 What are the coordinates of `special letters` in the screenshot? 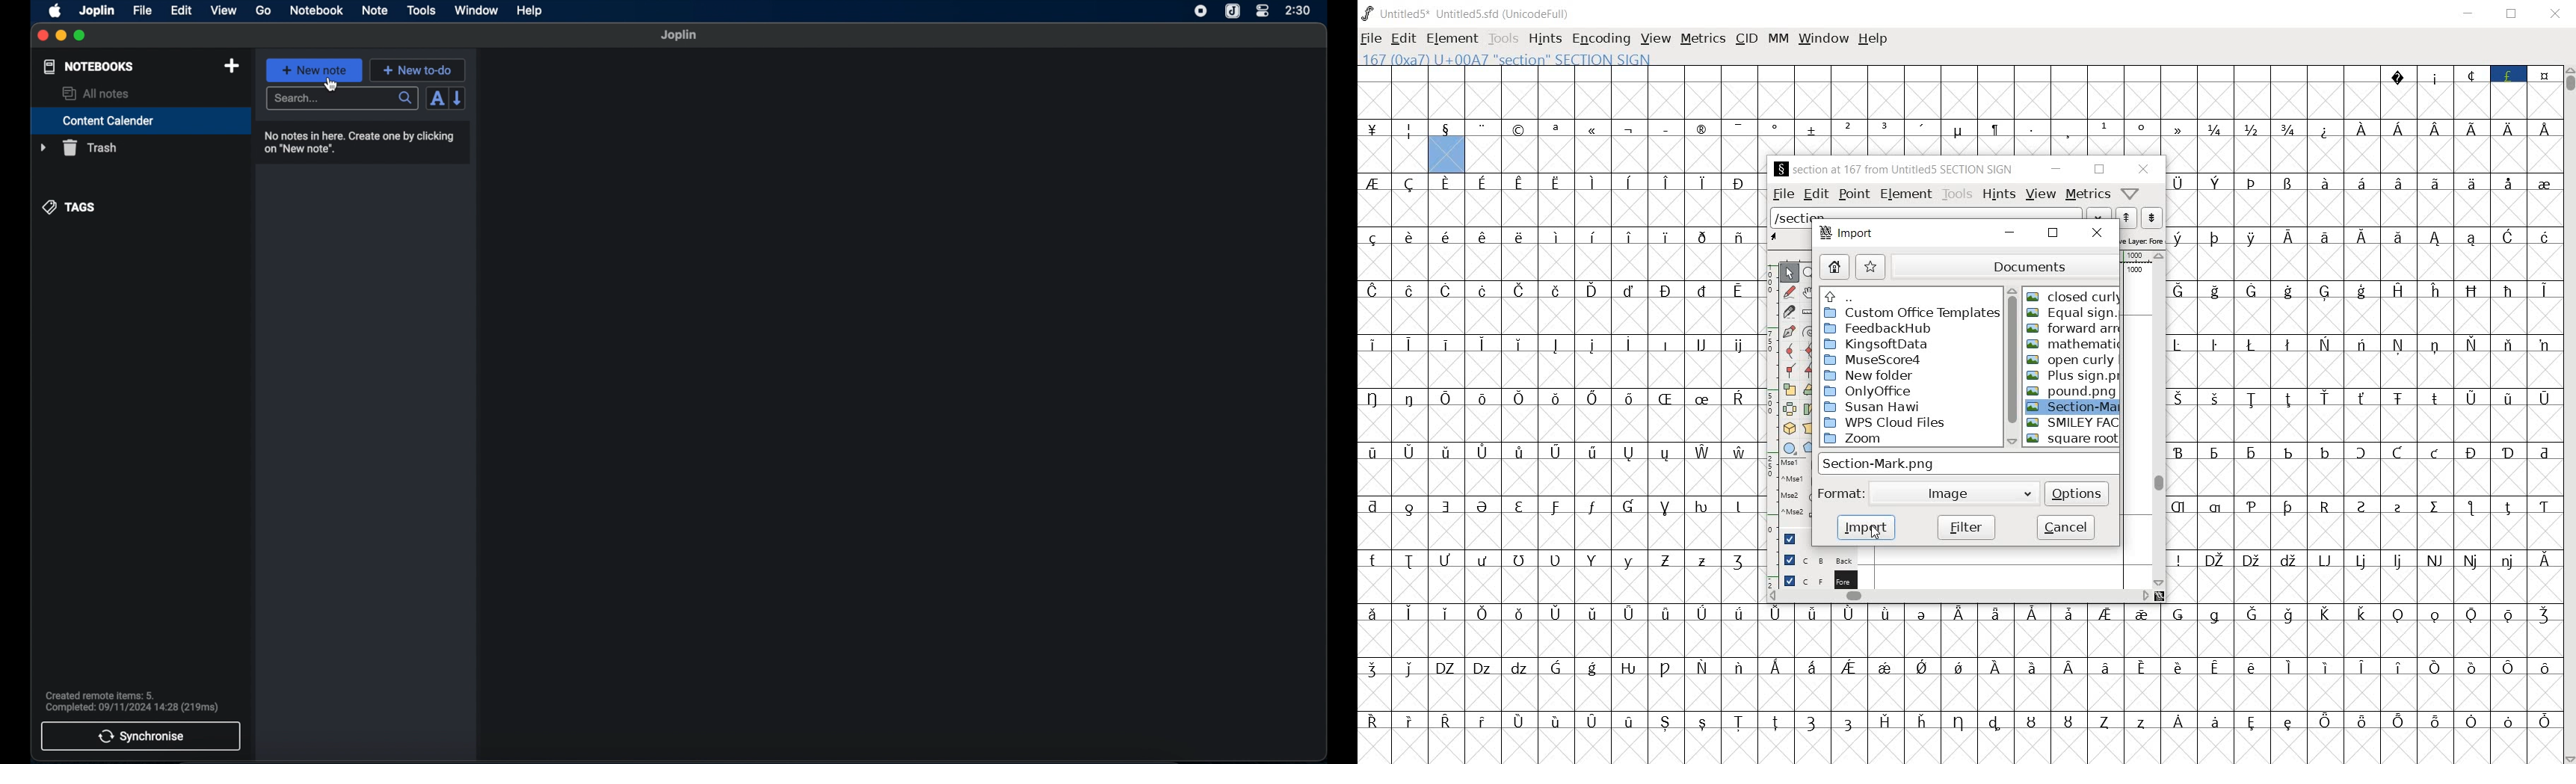 It's located at (1959, 614).